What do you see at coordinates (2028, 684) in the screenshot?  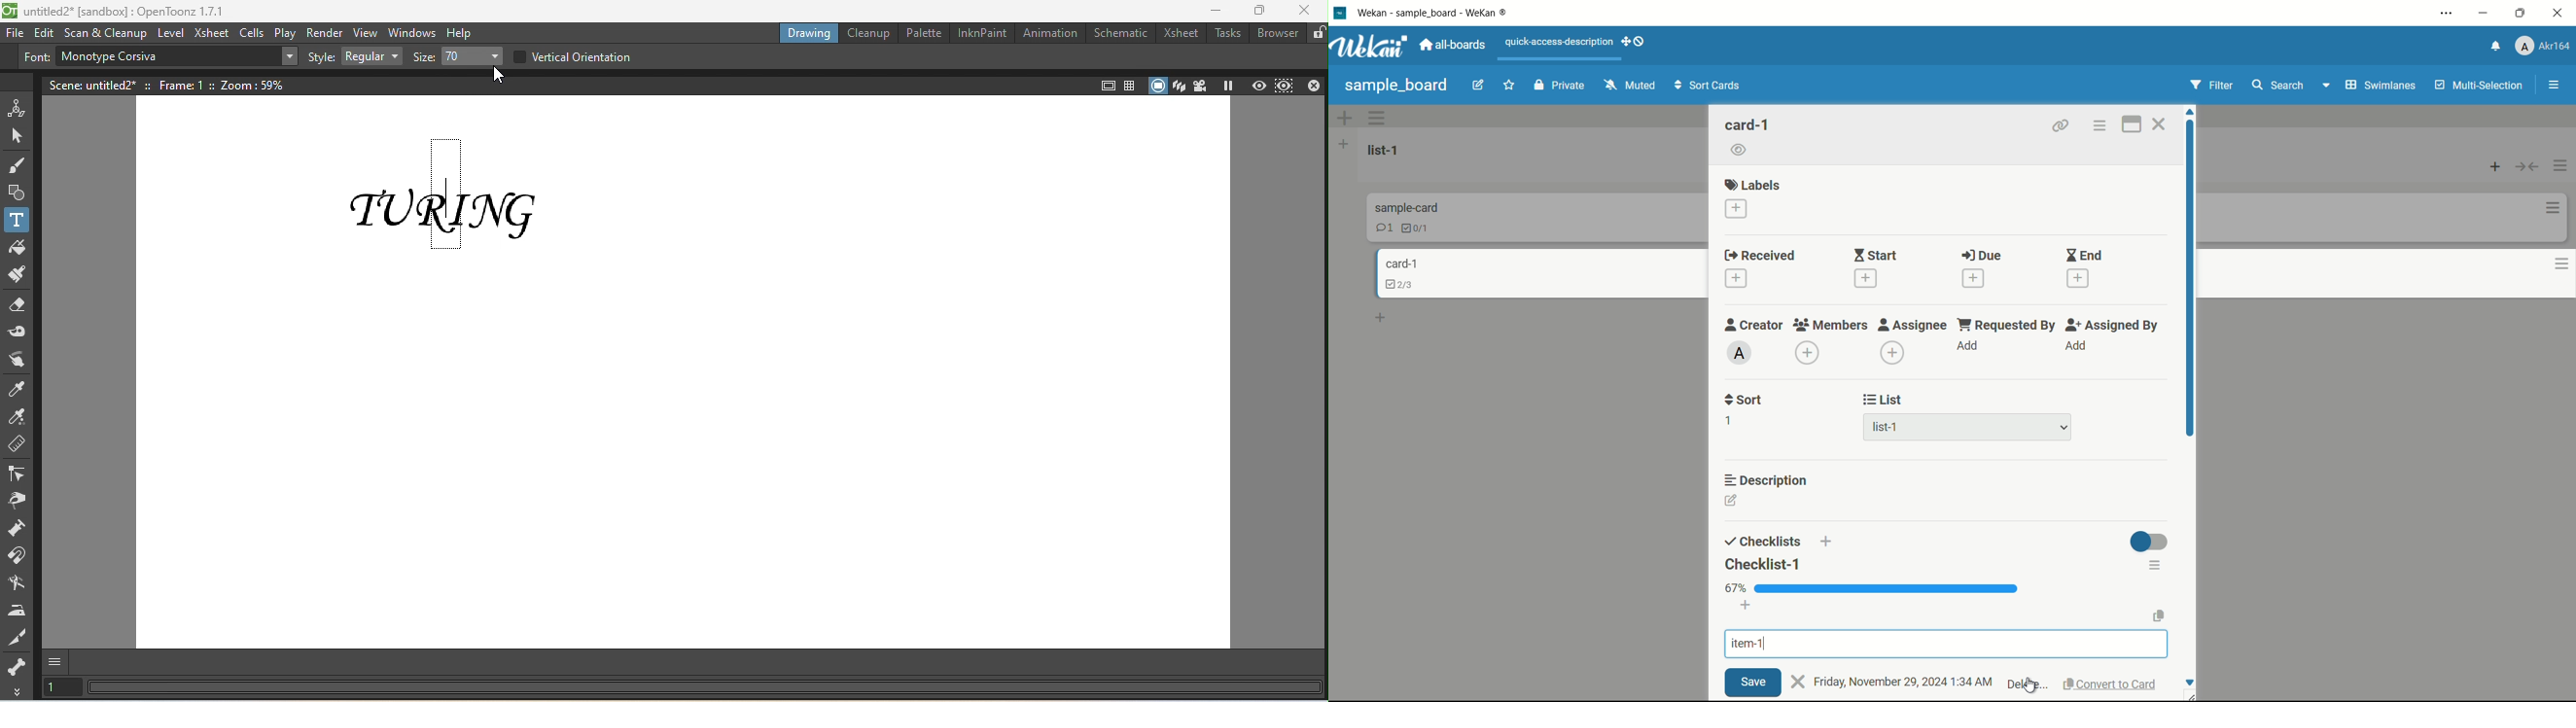 I see `delete` at bounding box center [2028, 684].